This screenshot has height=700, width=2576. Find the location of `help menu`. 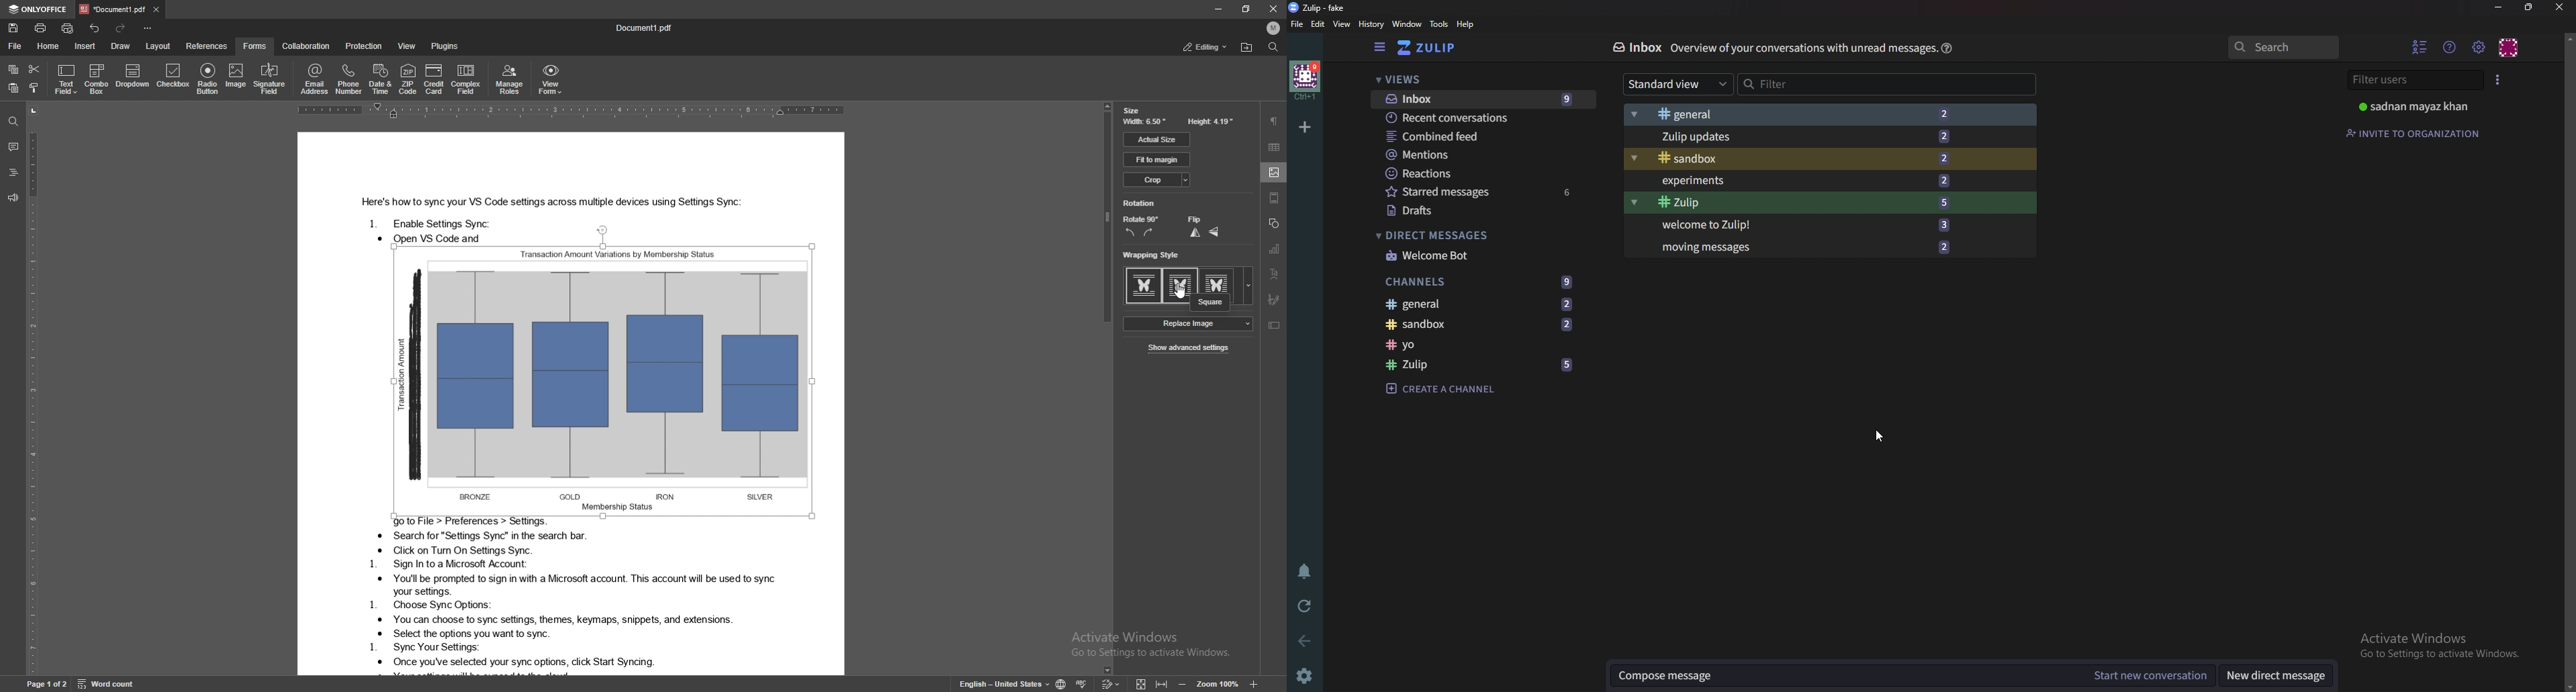

help menu is located at coordinates (2449, 46).